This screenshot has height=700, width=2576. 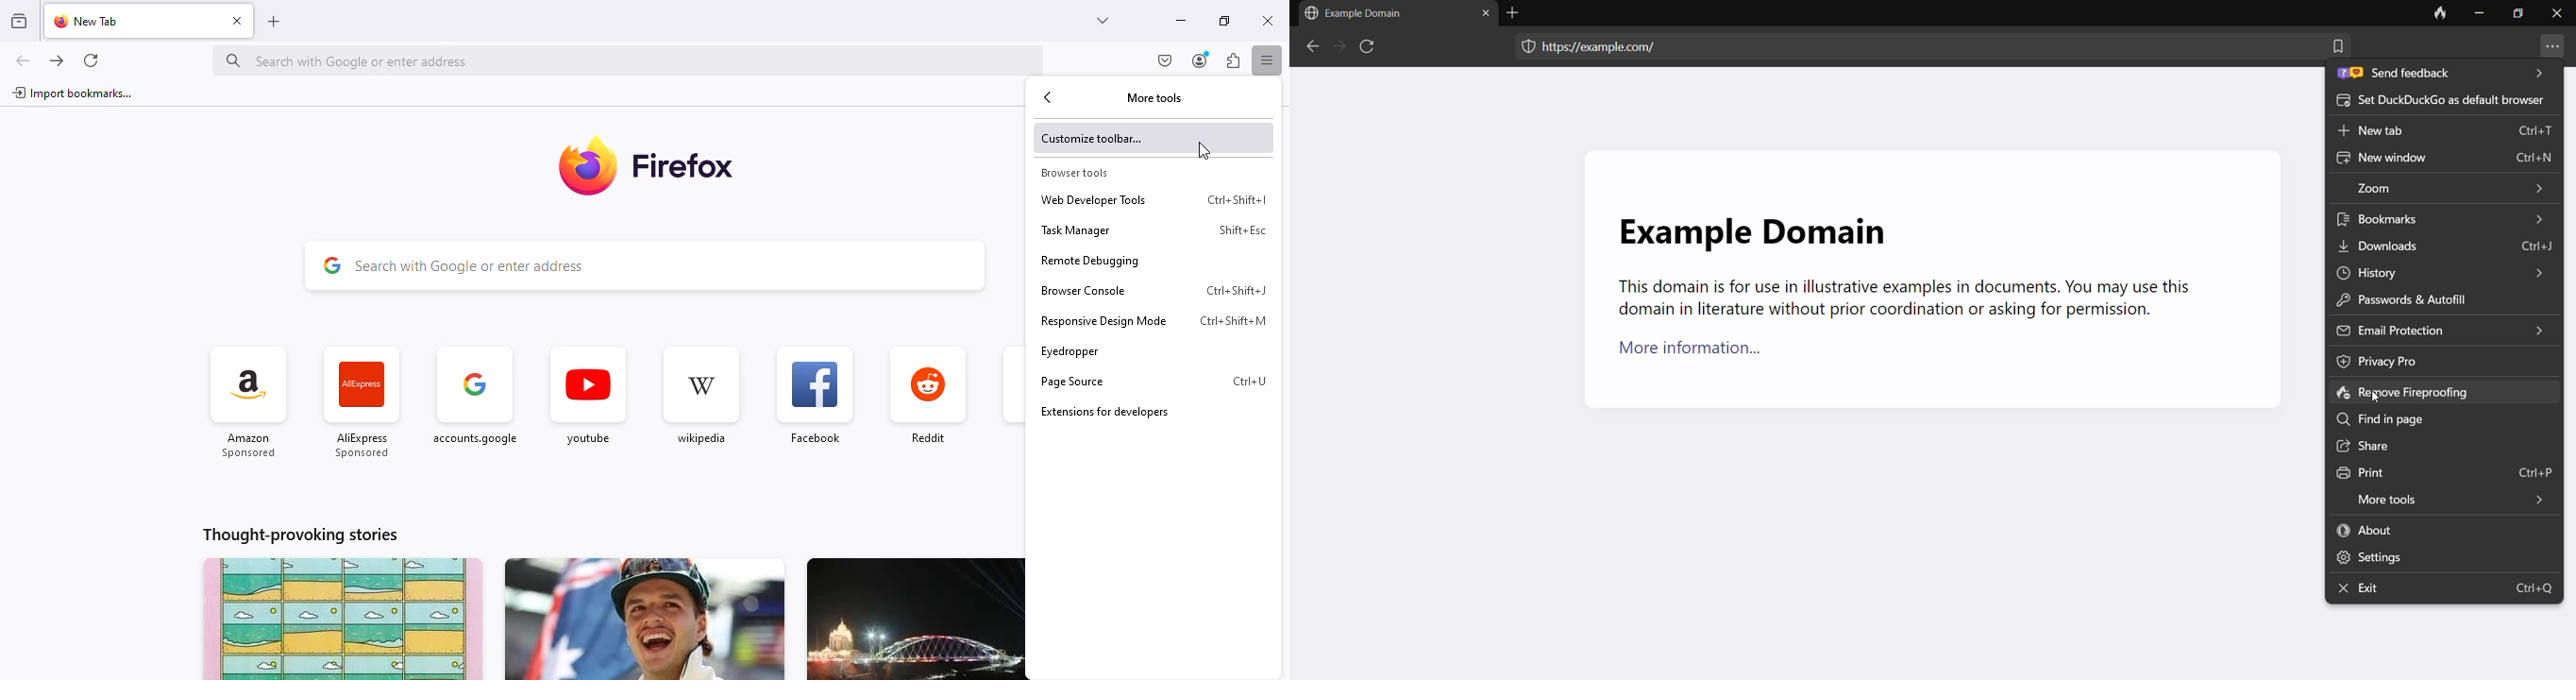 What do you see at coordinates (1225, 21) in the screenshot?
I see `maximize` at bounding box center [1225, 21].